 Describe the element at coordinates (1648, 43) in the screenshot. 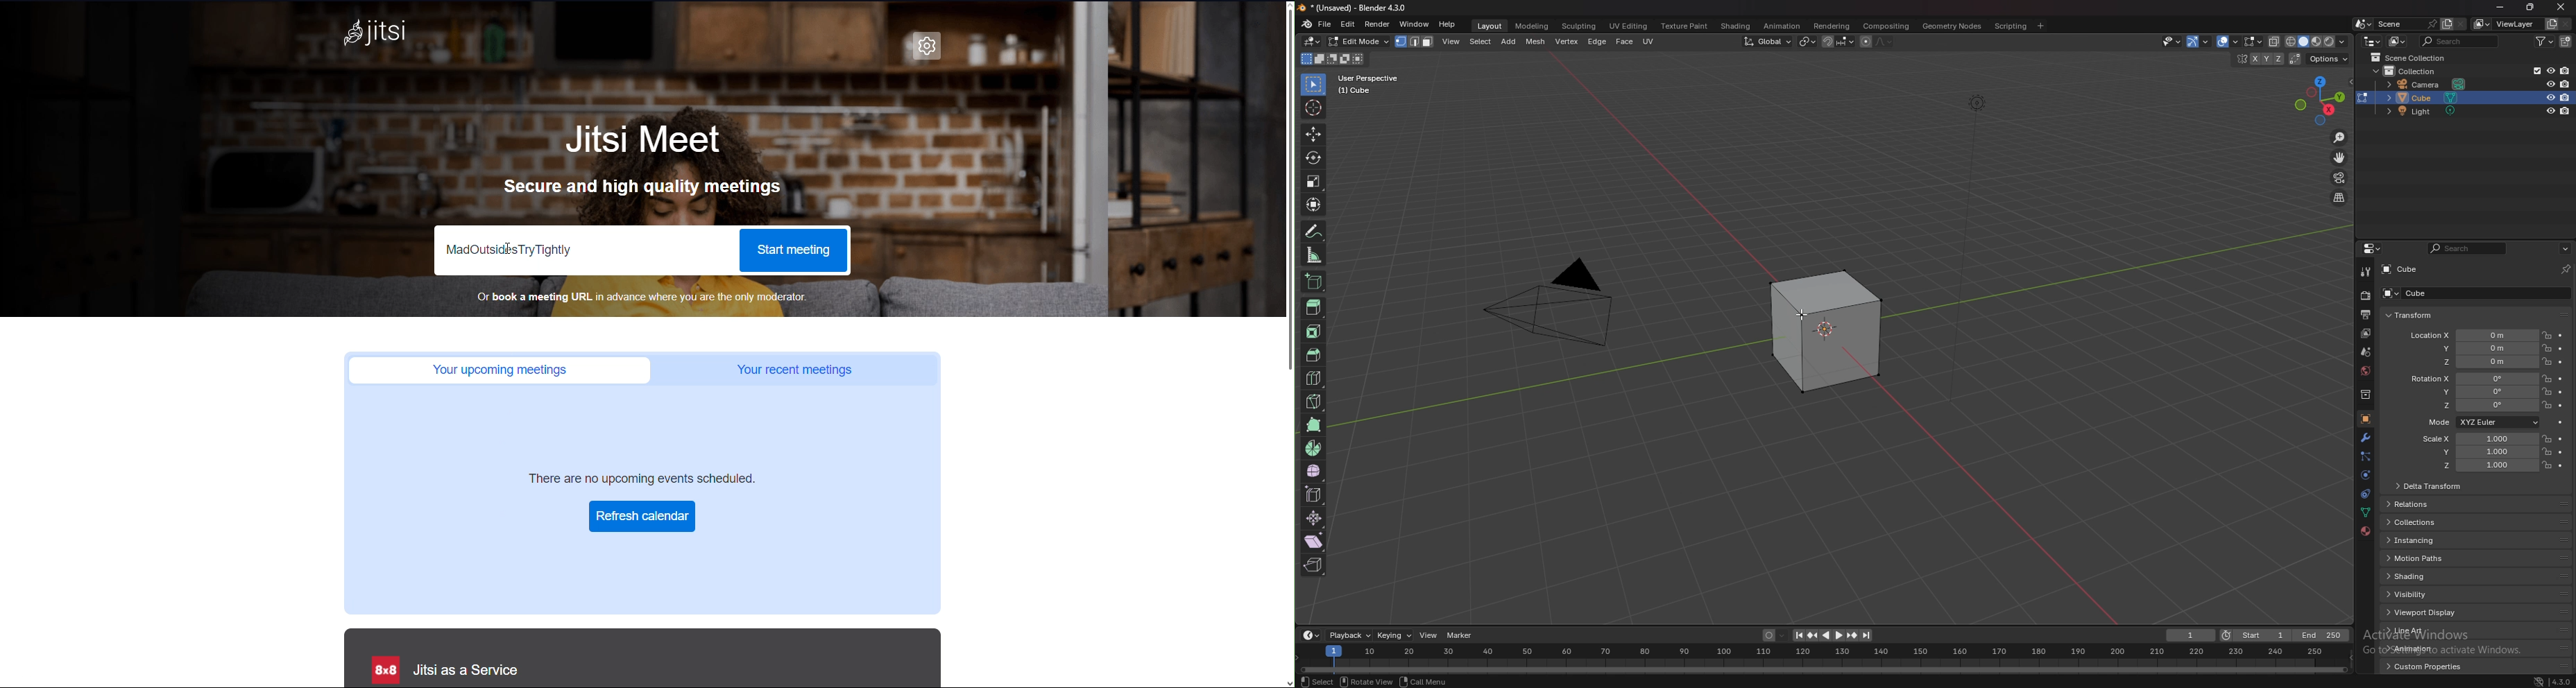

I see `uv` at that location.